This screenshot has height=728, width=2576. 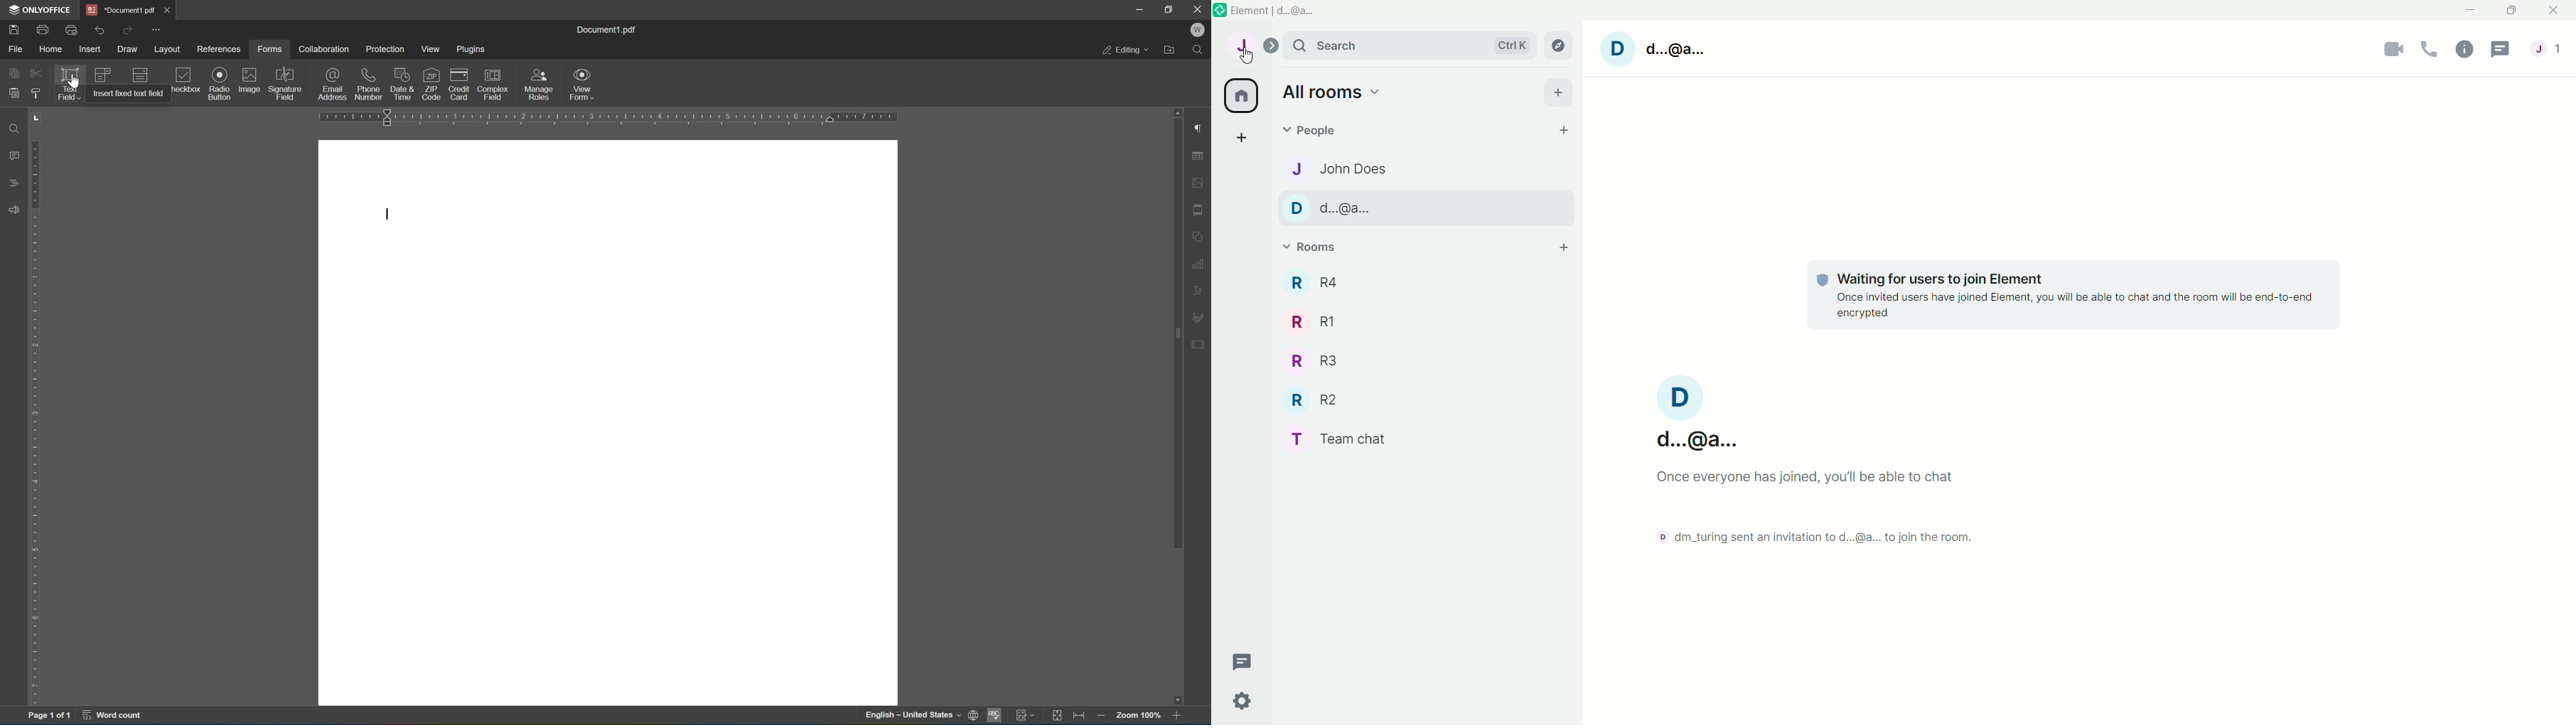 I want to click on Room R2, so click(x=1311, y=399).